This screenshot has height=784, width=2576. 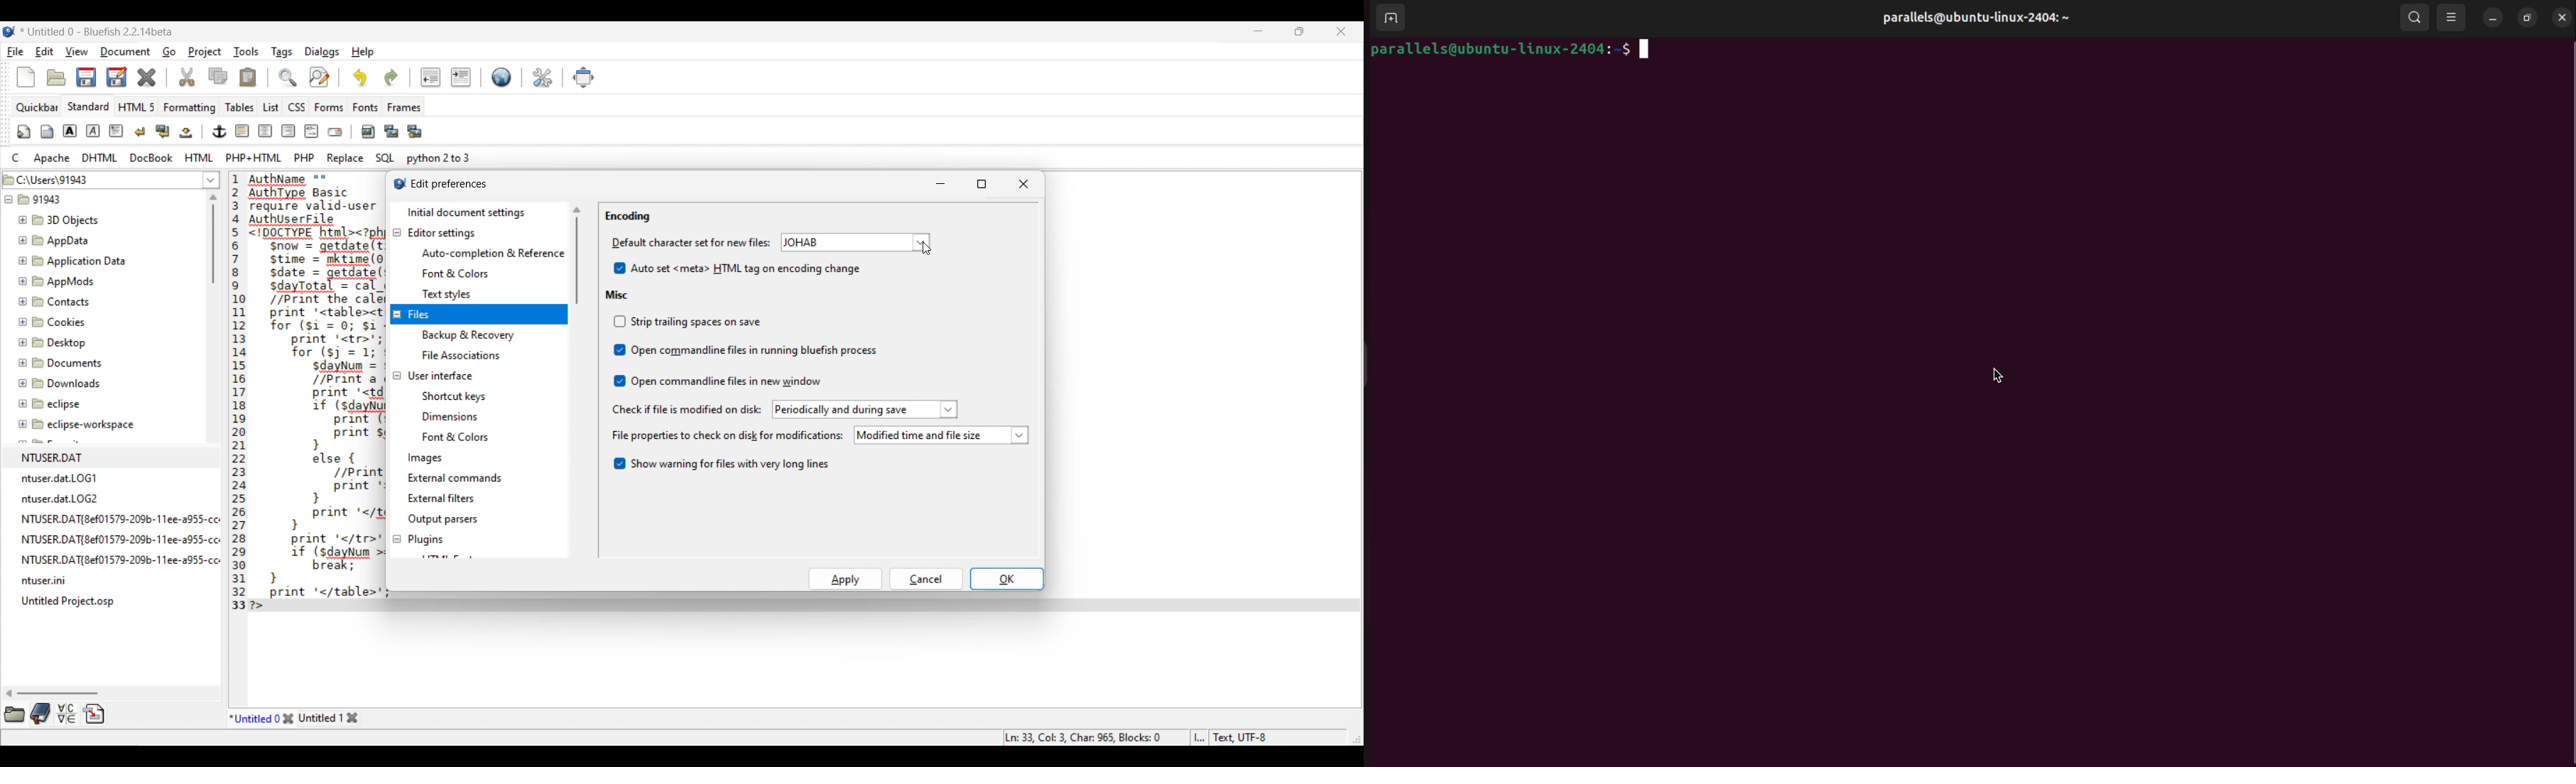 I want to click on Help menu, so click(x=363, y=53).